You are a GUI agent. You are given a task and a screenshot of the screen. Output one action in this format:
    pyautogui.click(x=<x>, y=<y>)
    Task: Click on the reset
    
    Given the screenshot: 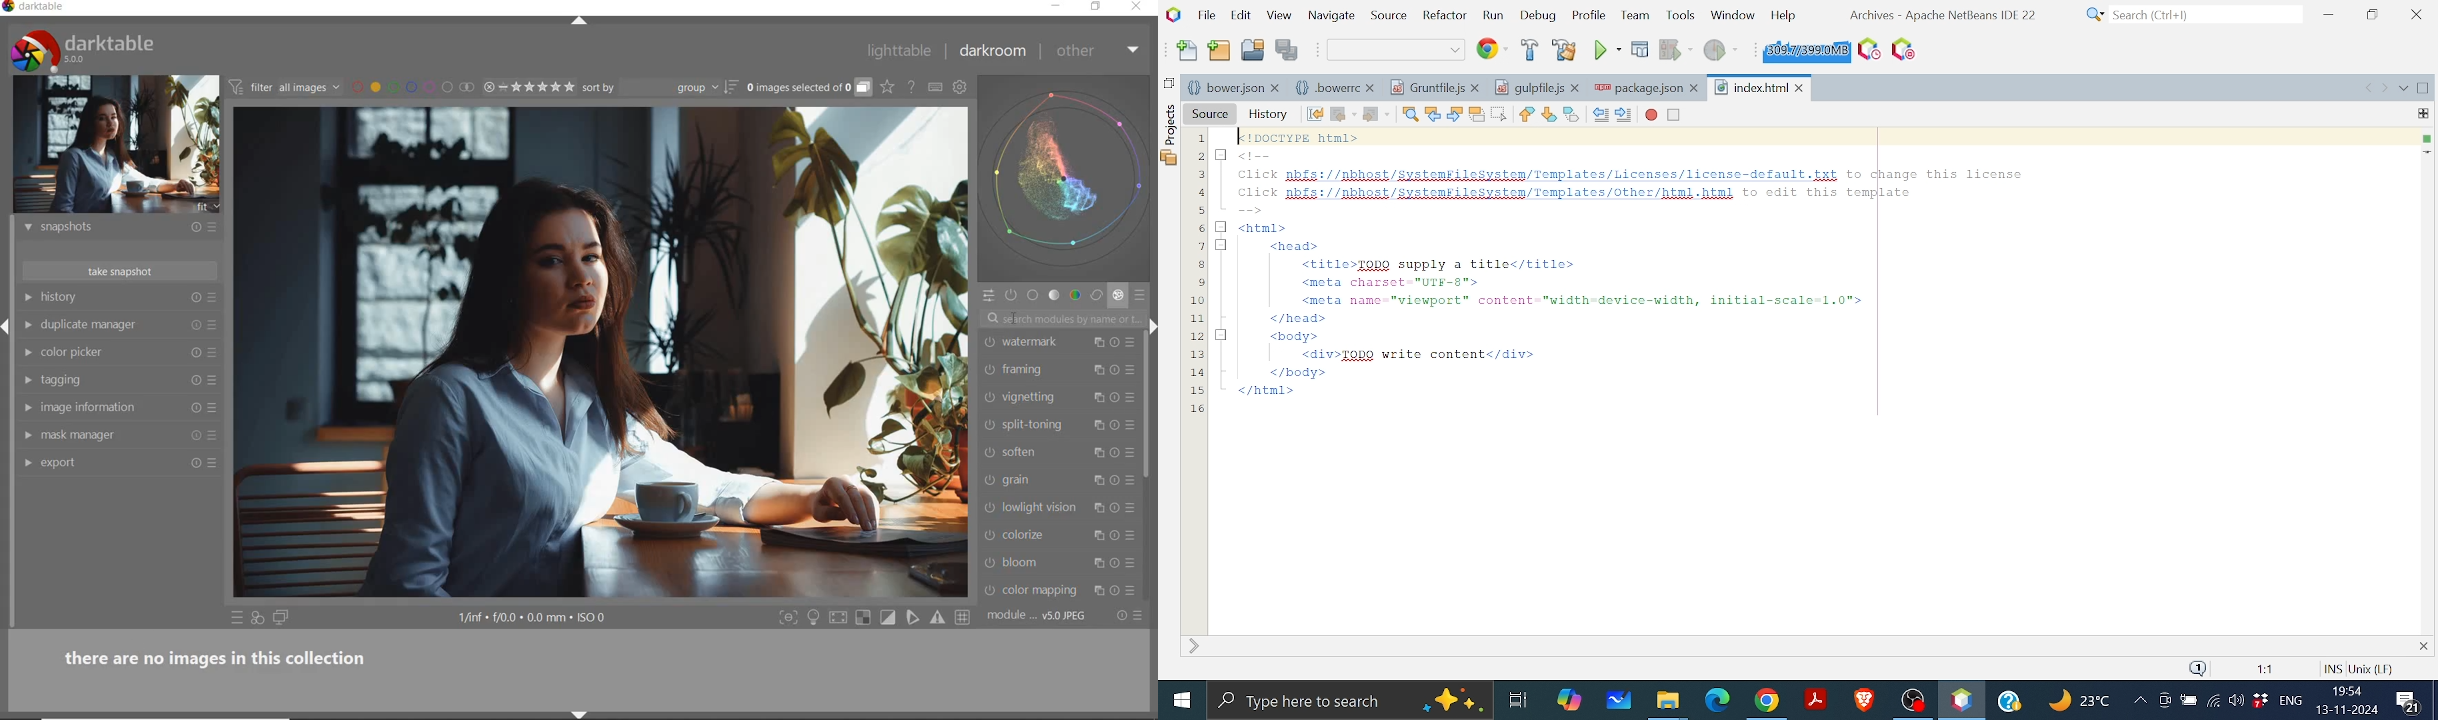 What is the action you would take?
    pyautogui.click(x=196, y=299)
    